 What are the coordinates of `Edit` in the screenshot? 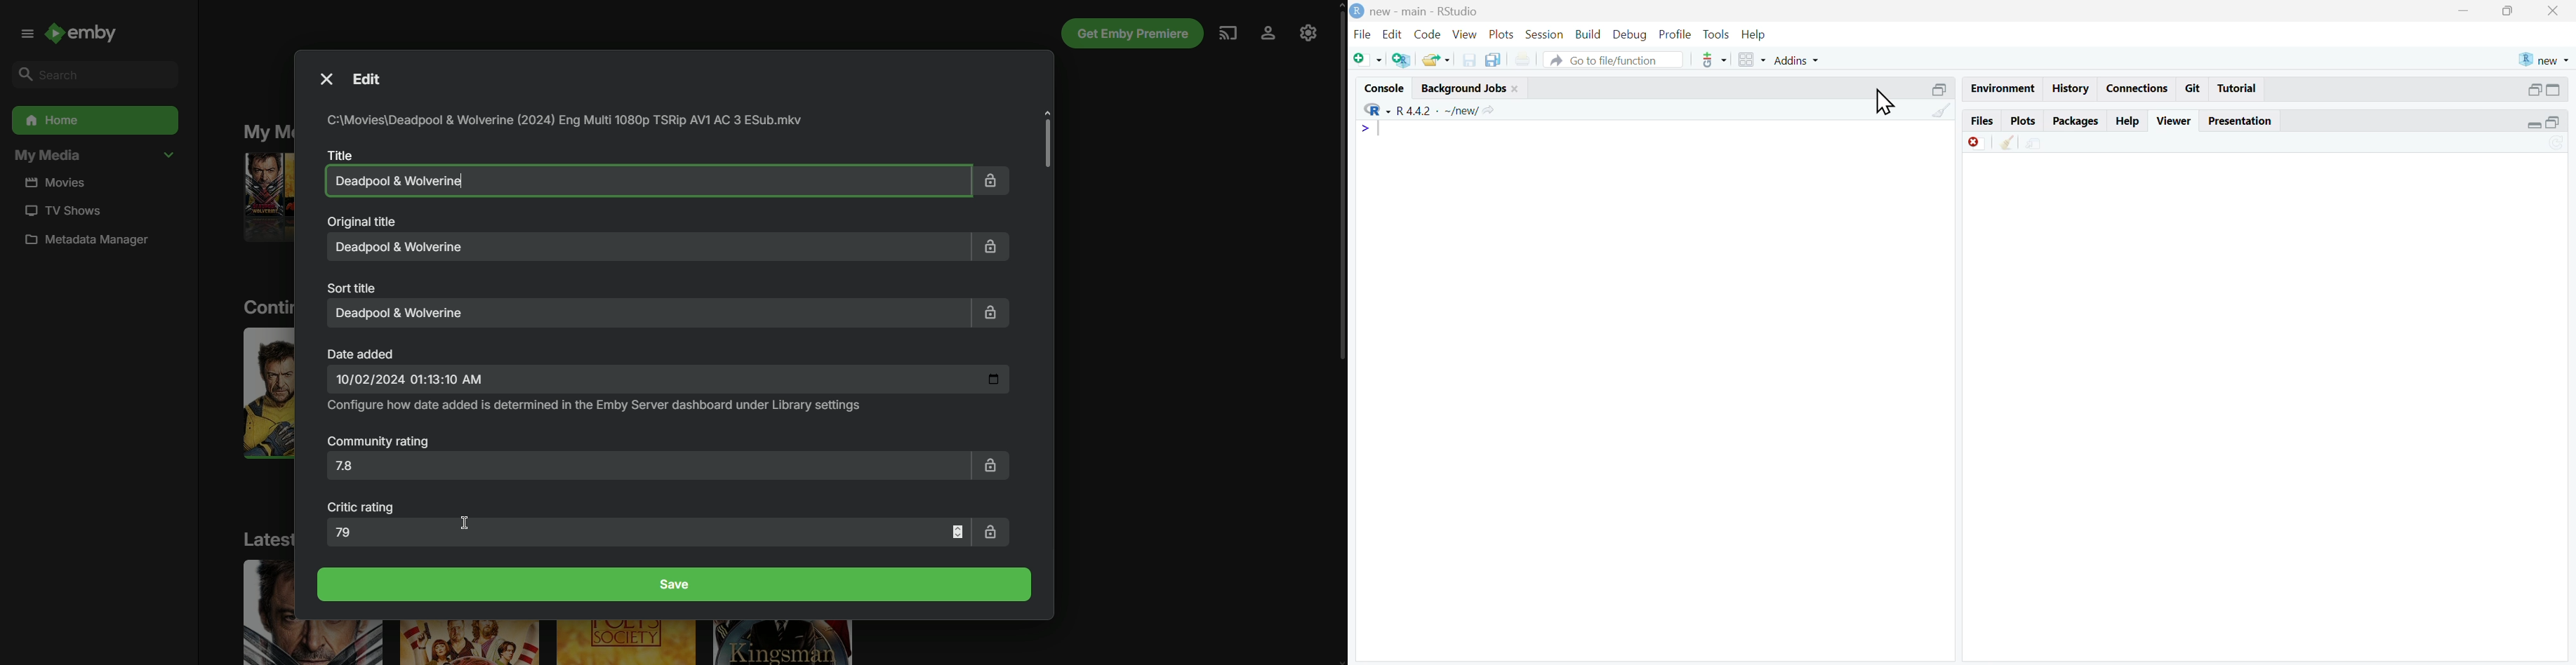 It's located at (375, 80).